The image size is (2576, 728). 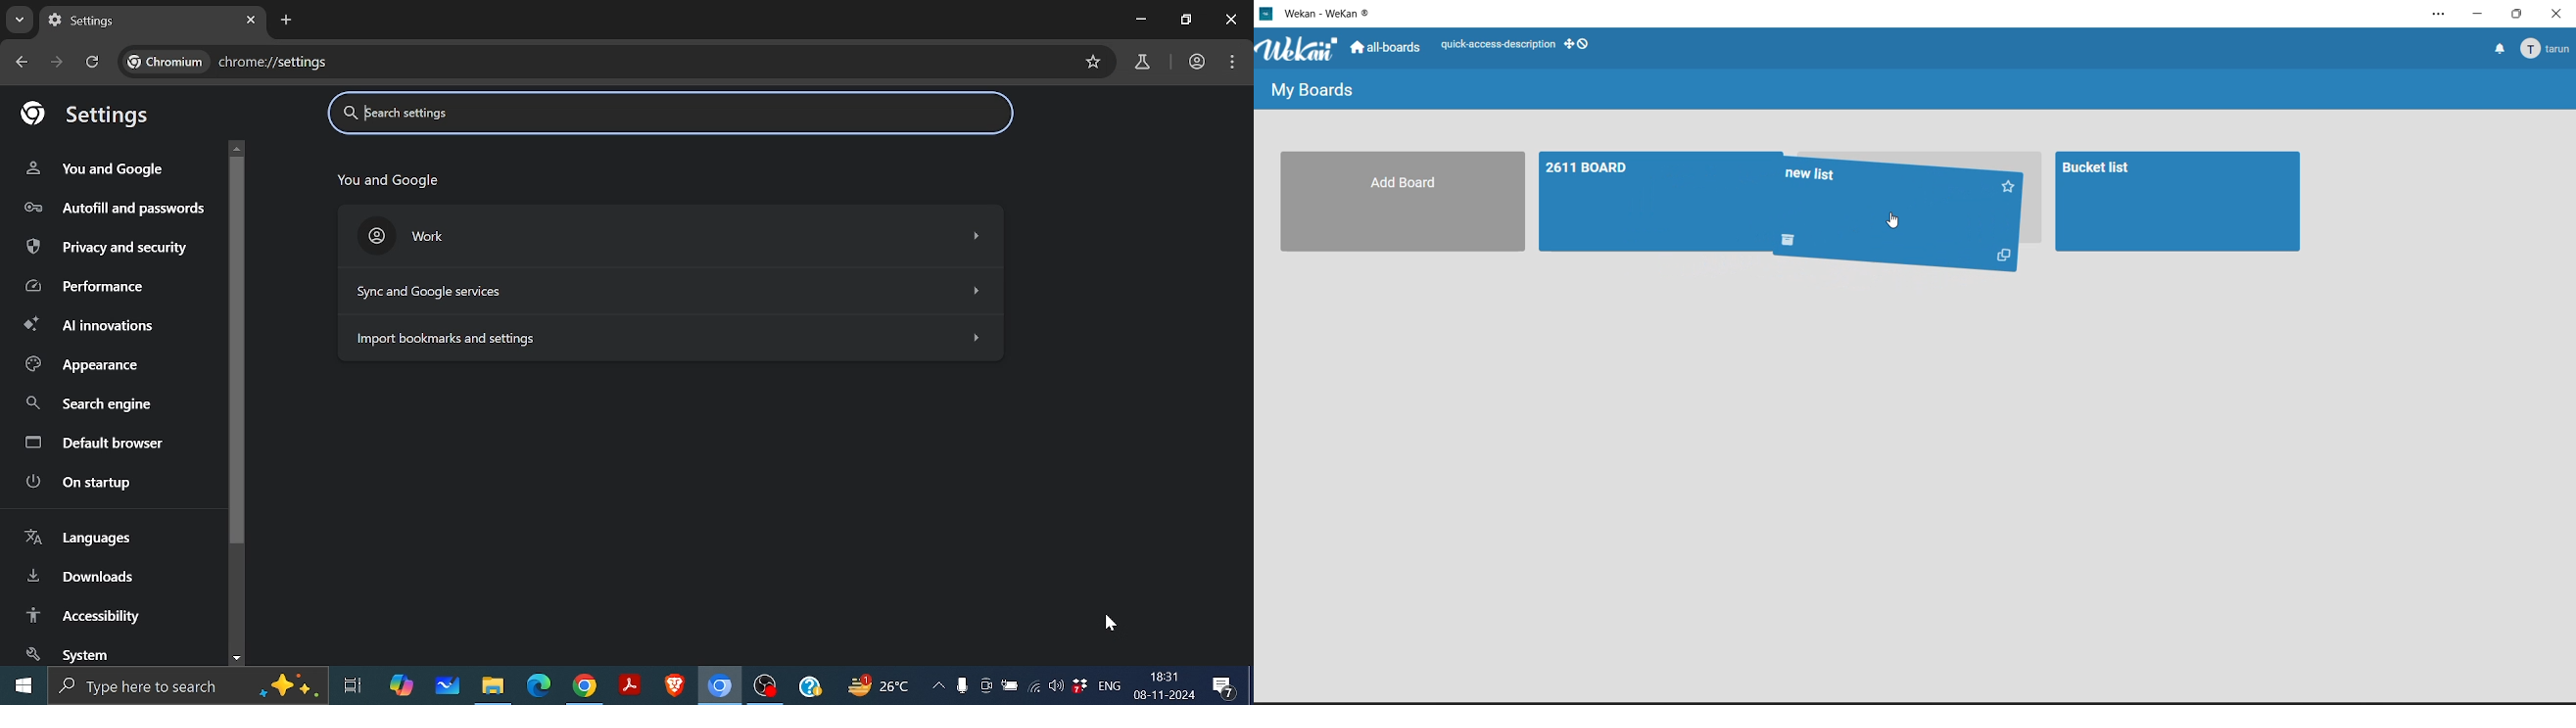 What do you see at coordinates (1395, 201) in the screenshot?
I see `Add Board` at bounding box center [1395, 201].